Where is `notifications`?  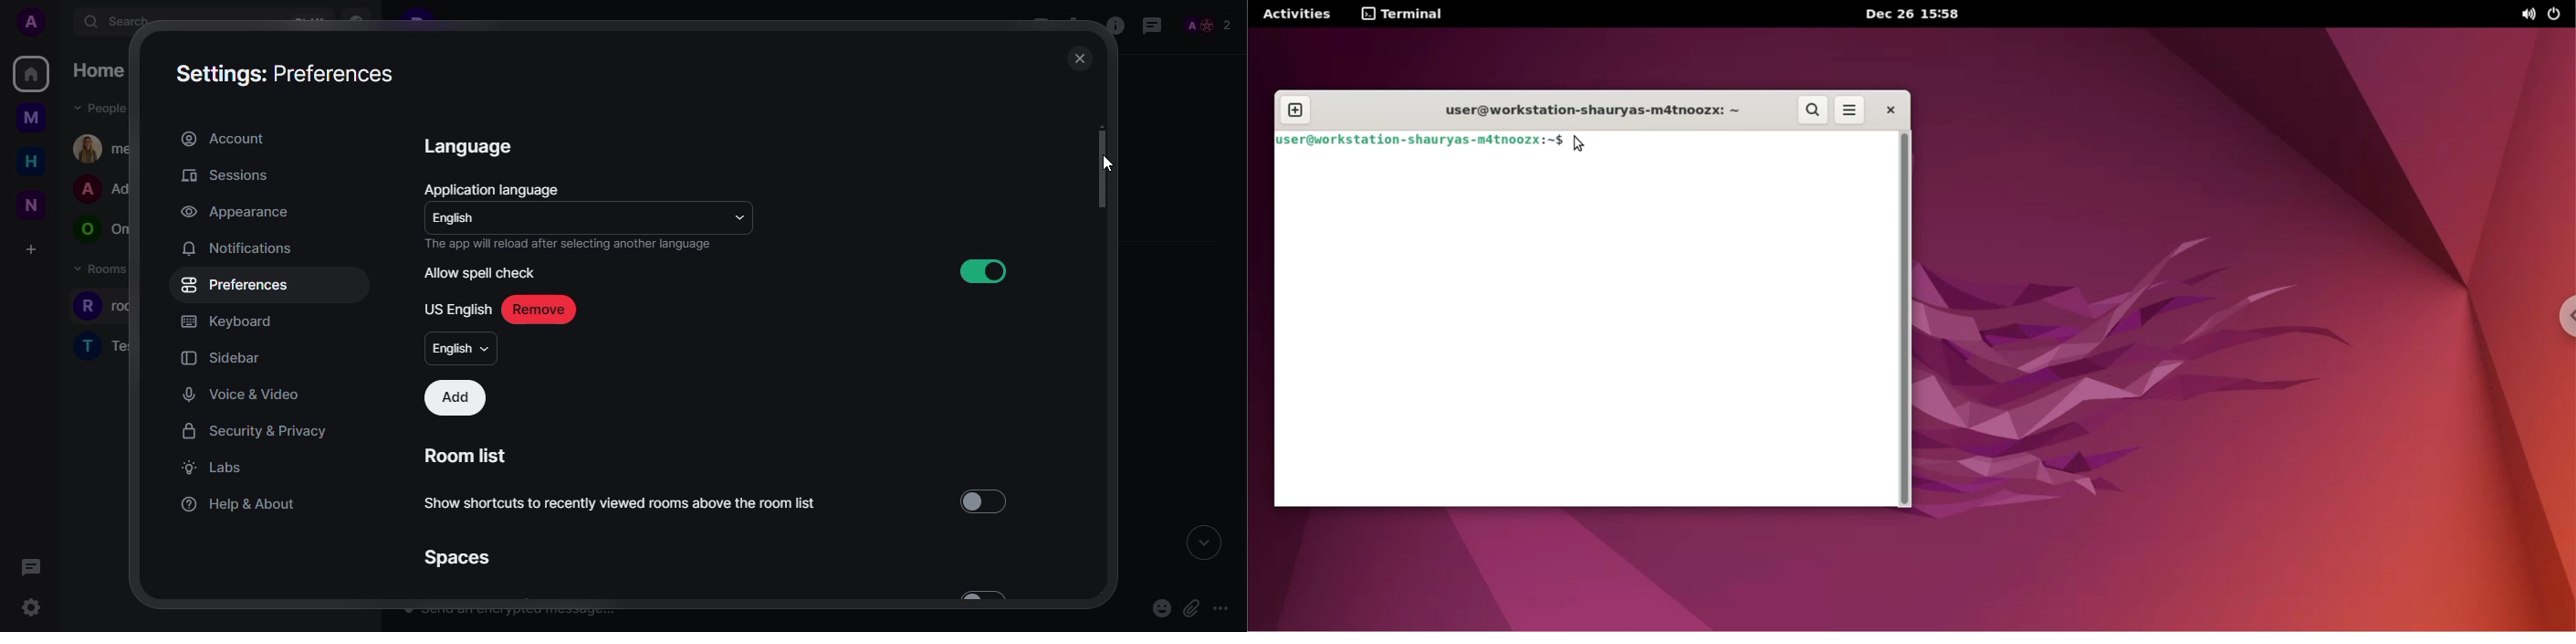
notifications is located at coordinates (236, 248).